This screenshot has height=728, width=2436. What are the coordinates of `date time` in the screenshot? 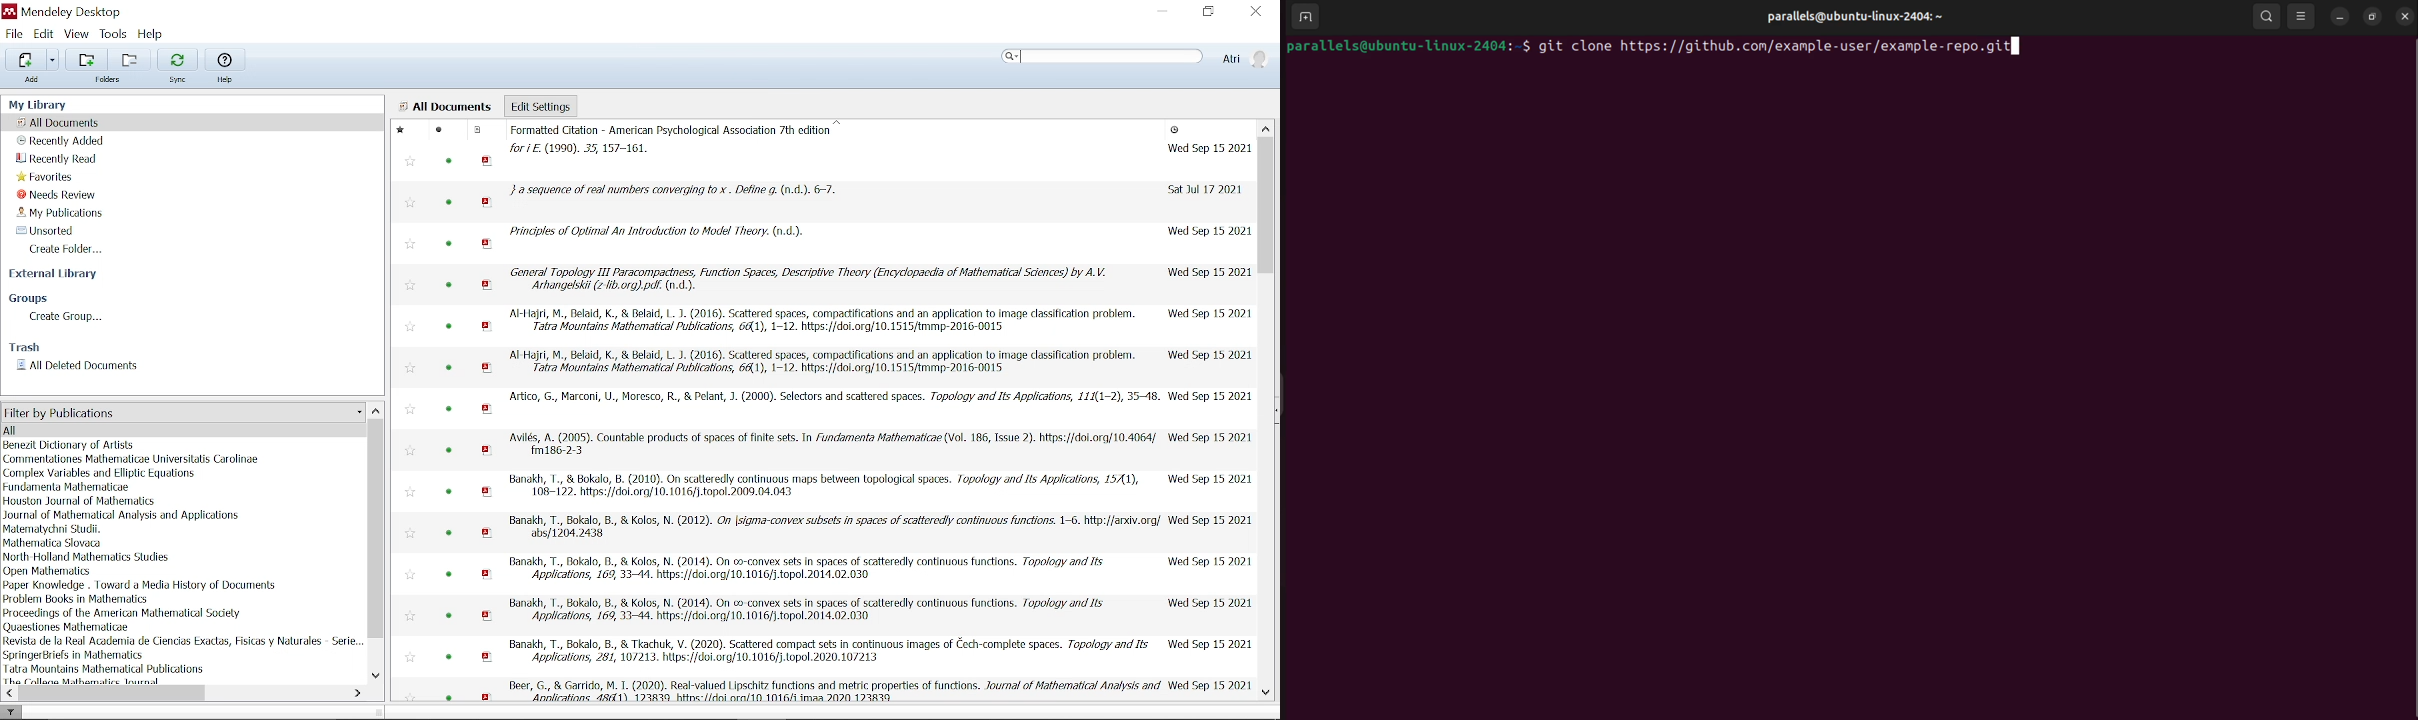 It's located at (1208, 561).